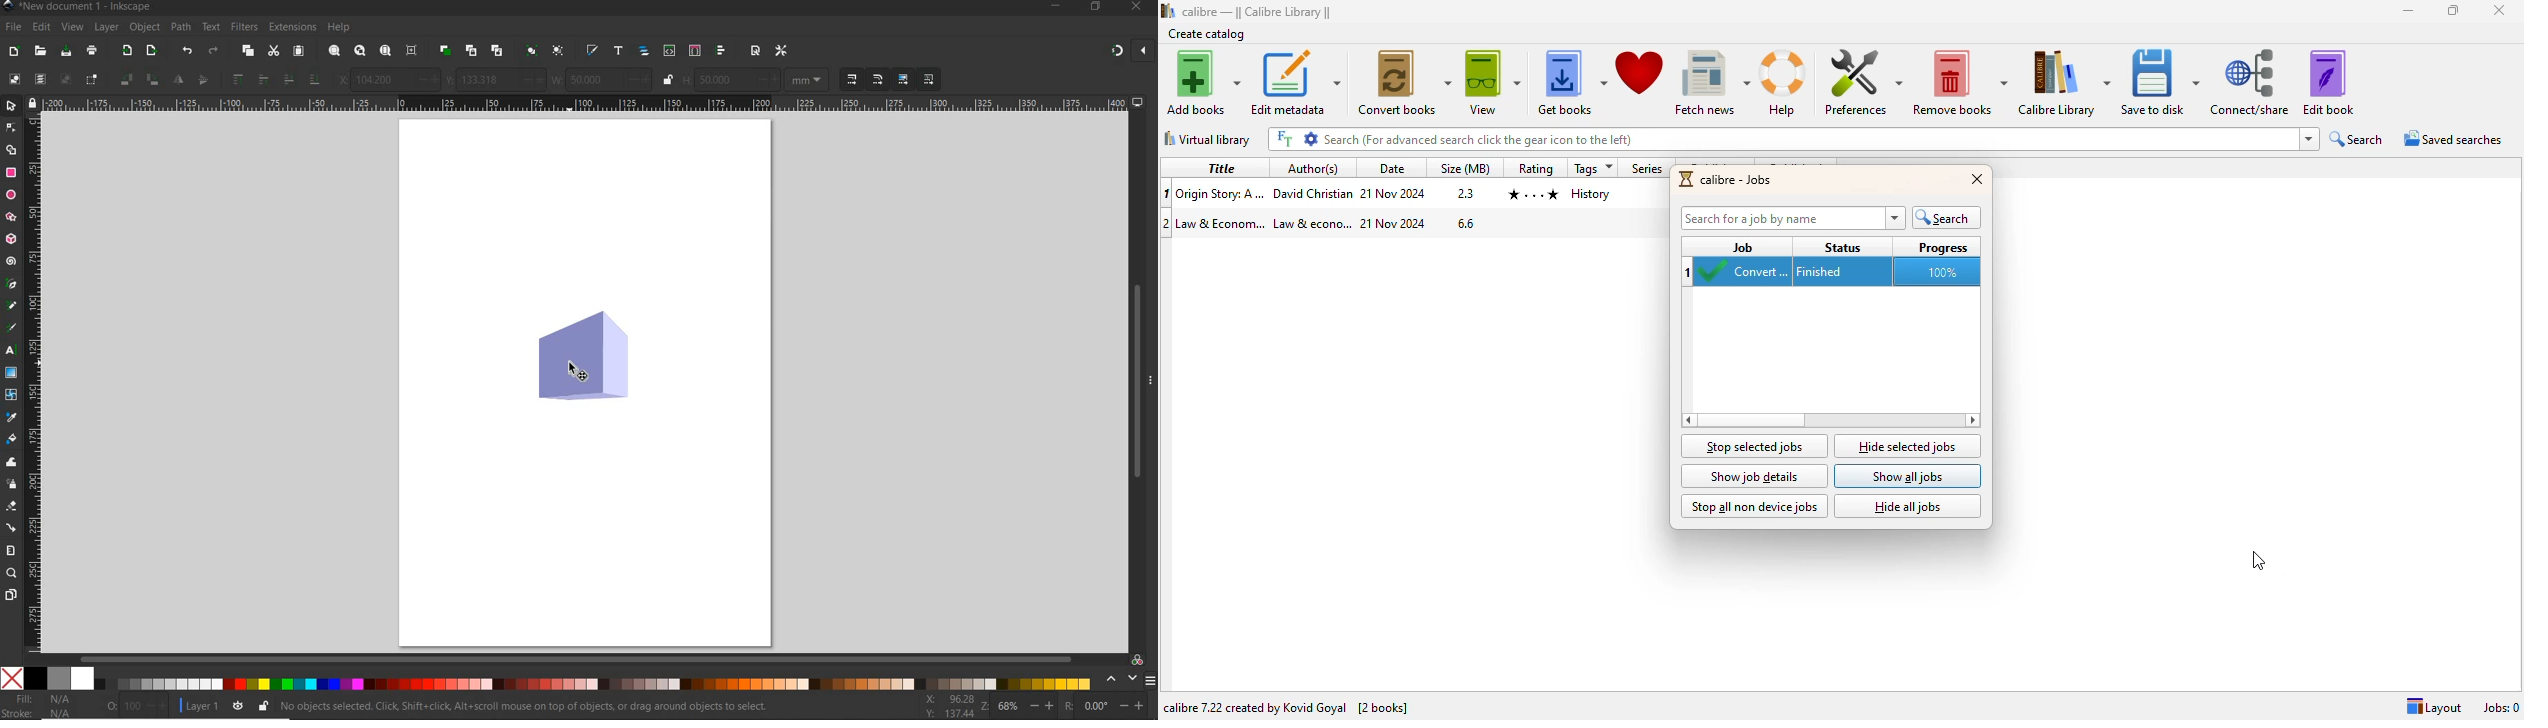  What do you see at coordinates (1221, 193) in the screenshot?
I see `title` at bounding box center [1221, 193].